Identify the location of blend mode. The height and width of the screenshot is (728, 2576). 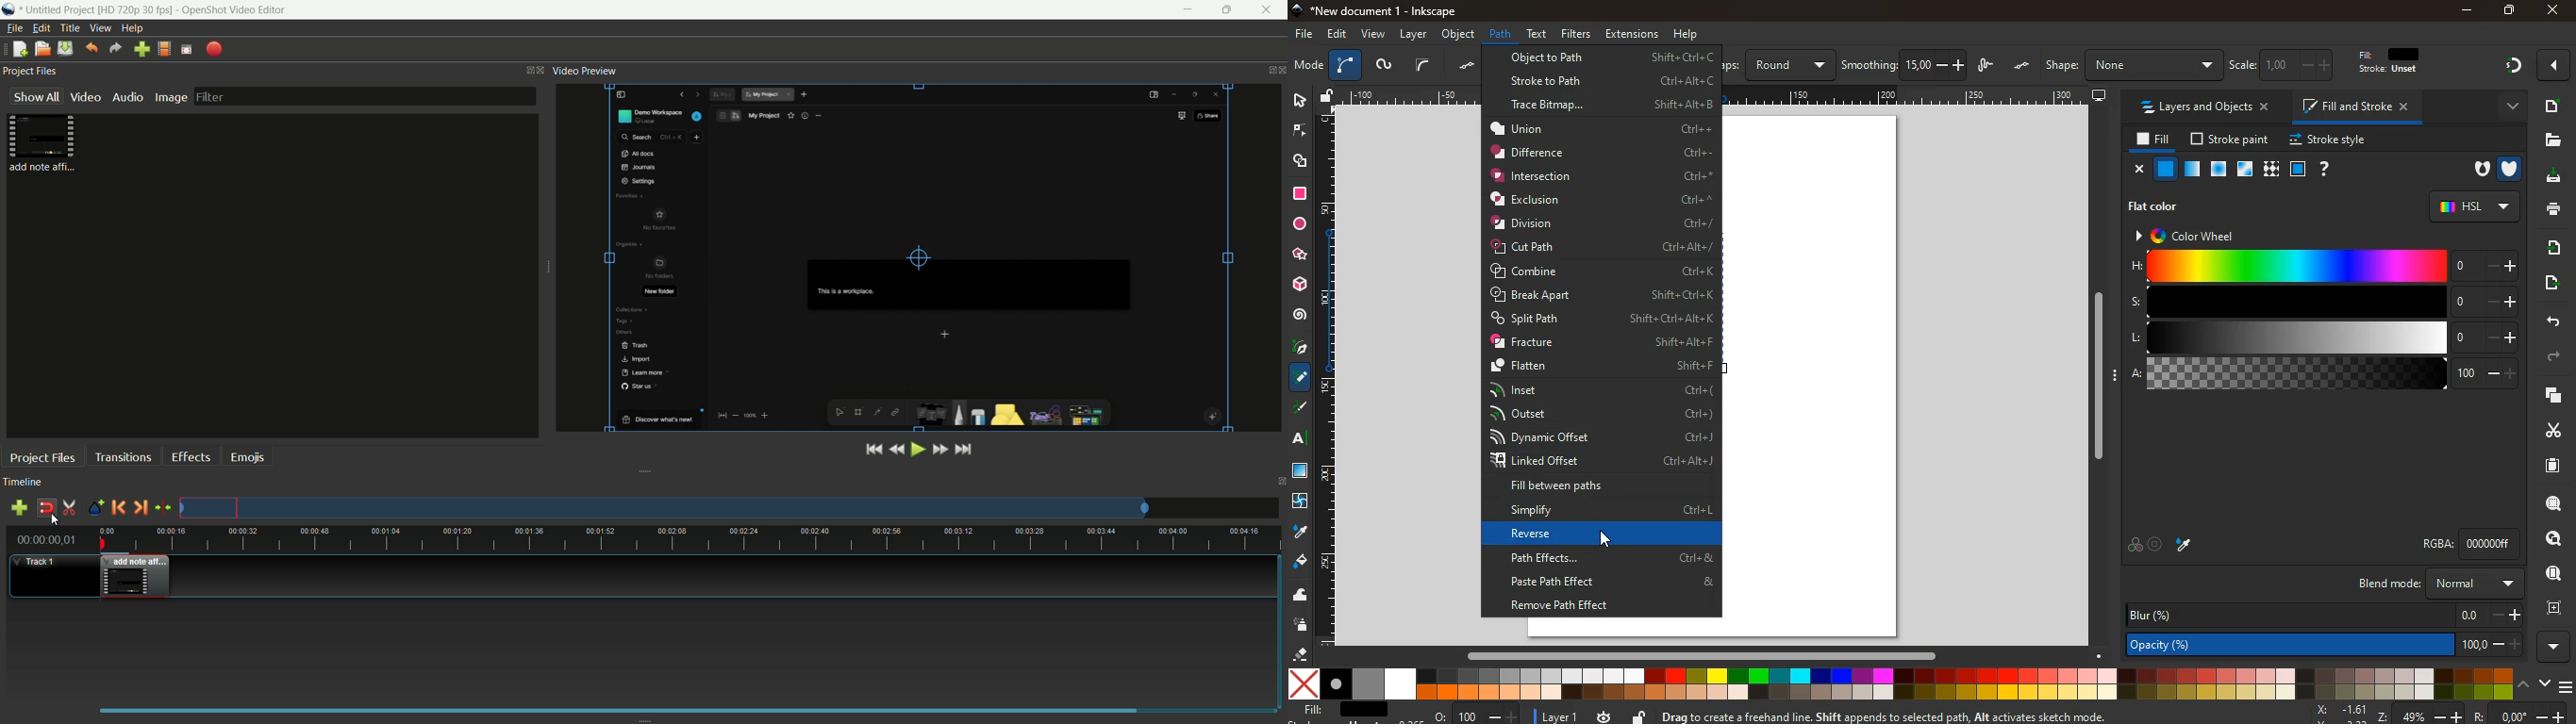
(2437, 584).